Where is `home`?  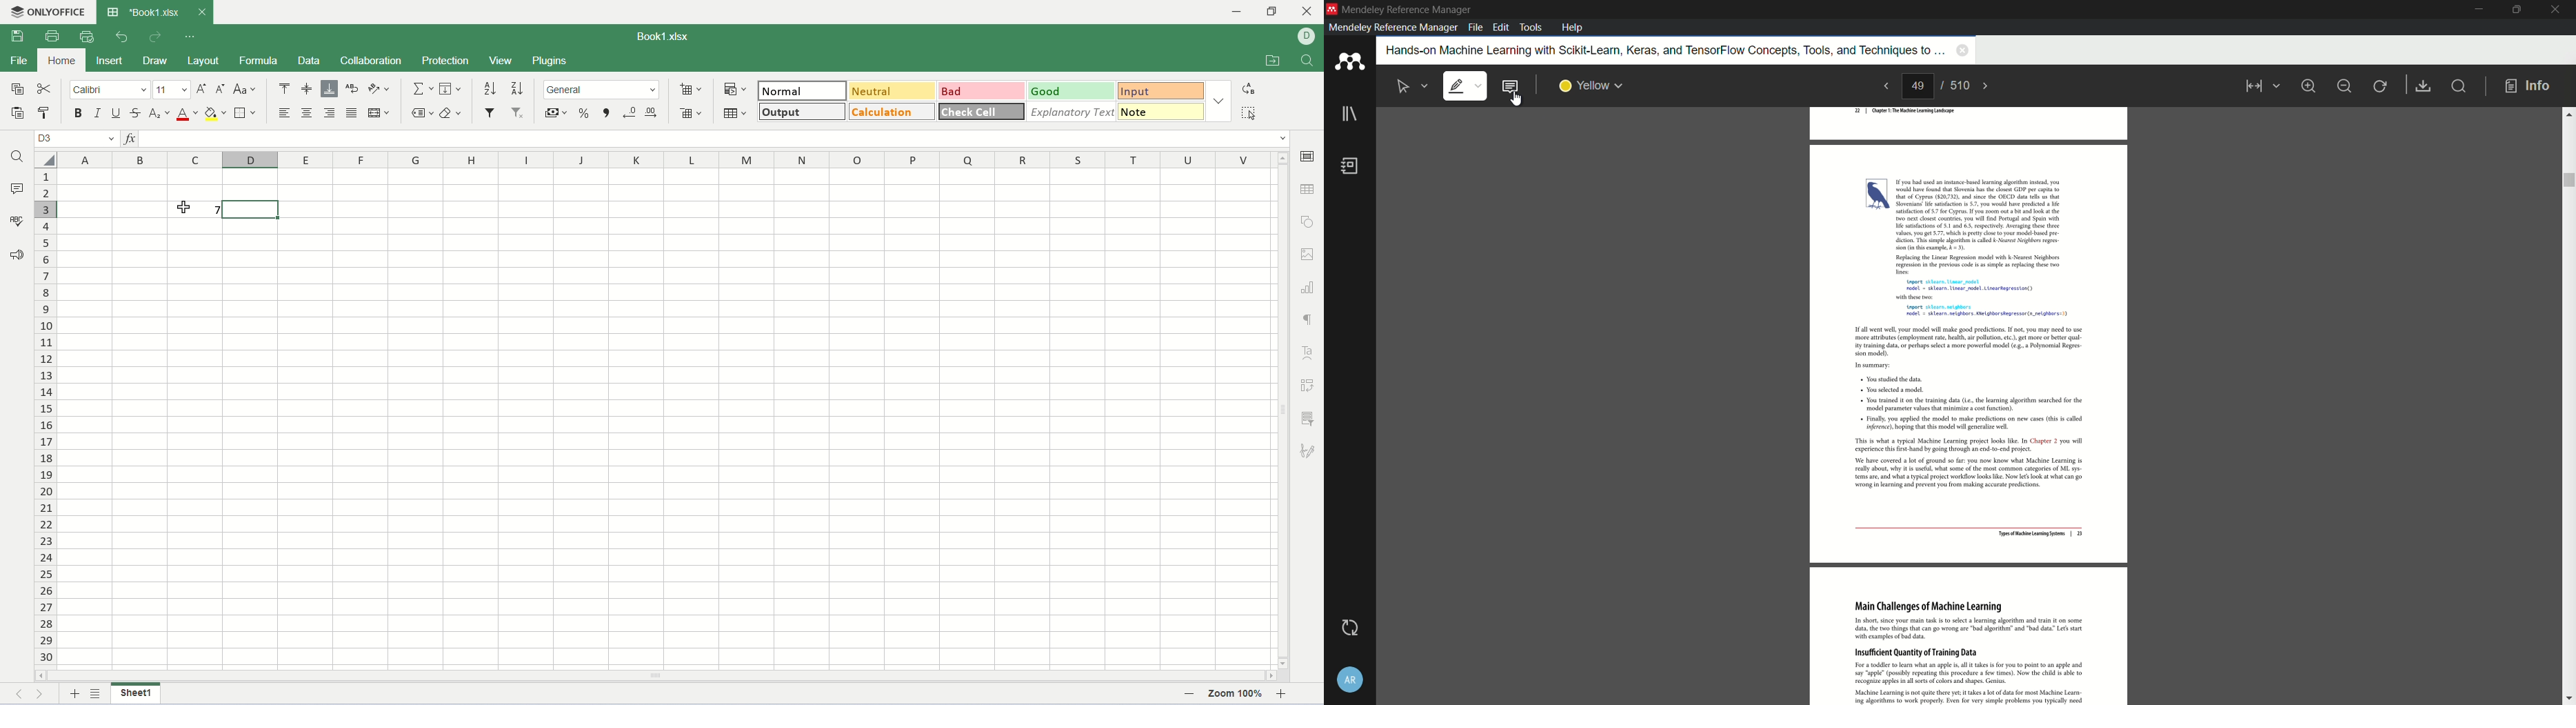
home is located at coordinates (59, 60).